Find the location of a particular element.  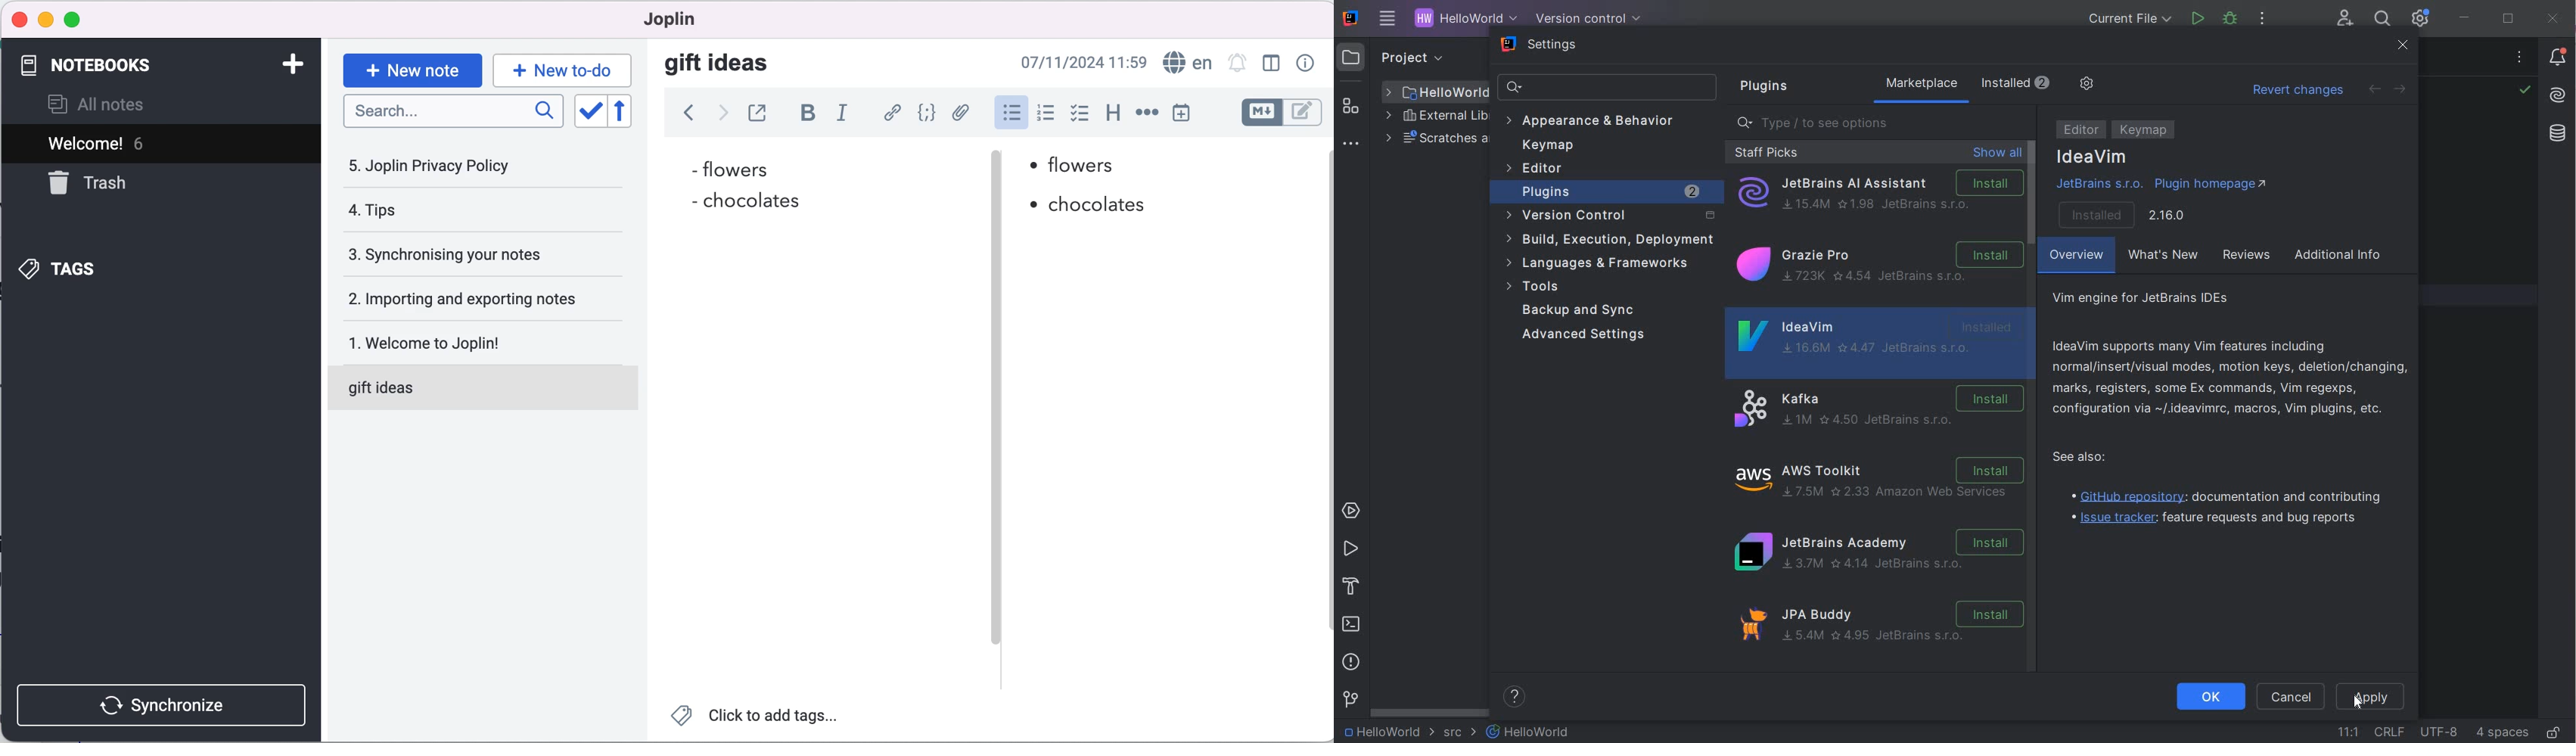

trash is located at coordinates (101, 183).